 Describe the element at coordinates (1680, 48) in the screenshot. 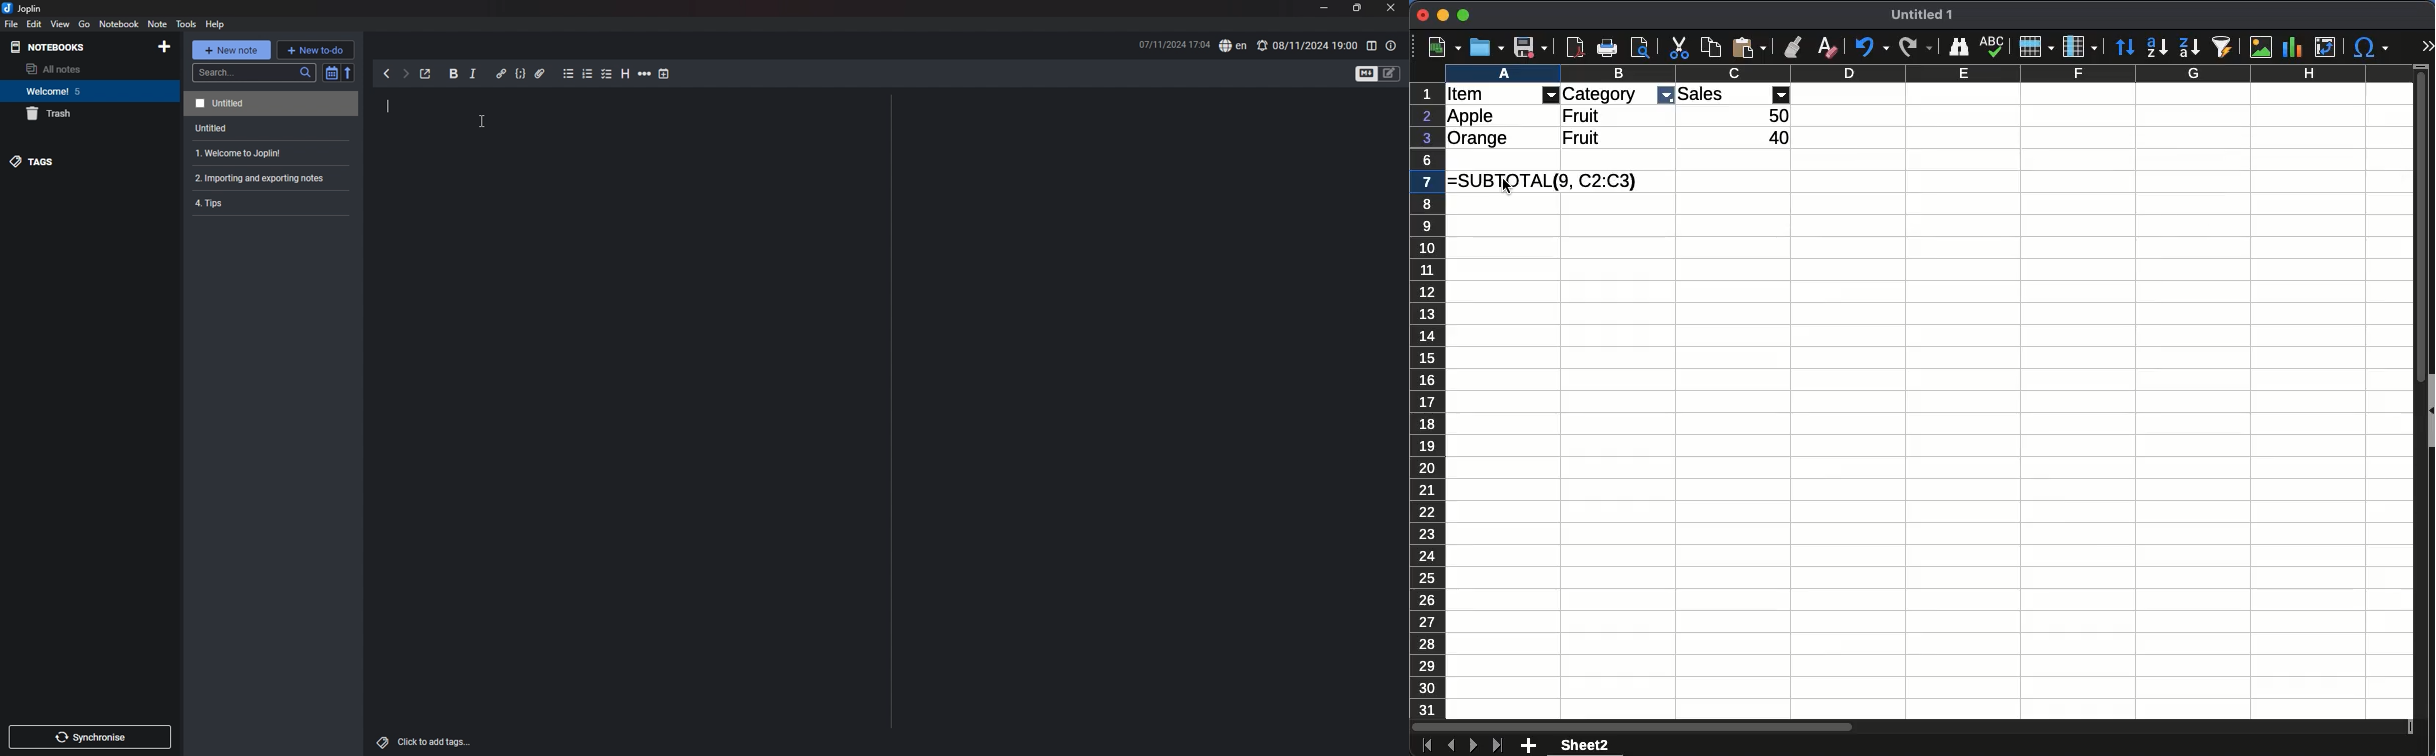

I see `cut` at that location.